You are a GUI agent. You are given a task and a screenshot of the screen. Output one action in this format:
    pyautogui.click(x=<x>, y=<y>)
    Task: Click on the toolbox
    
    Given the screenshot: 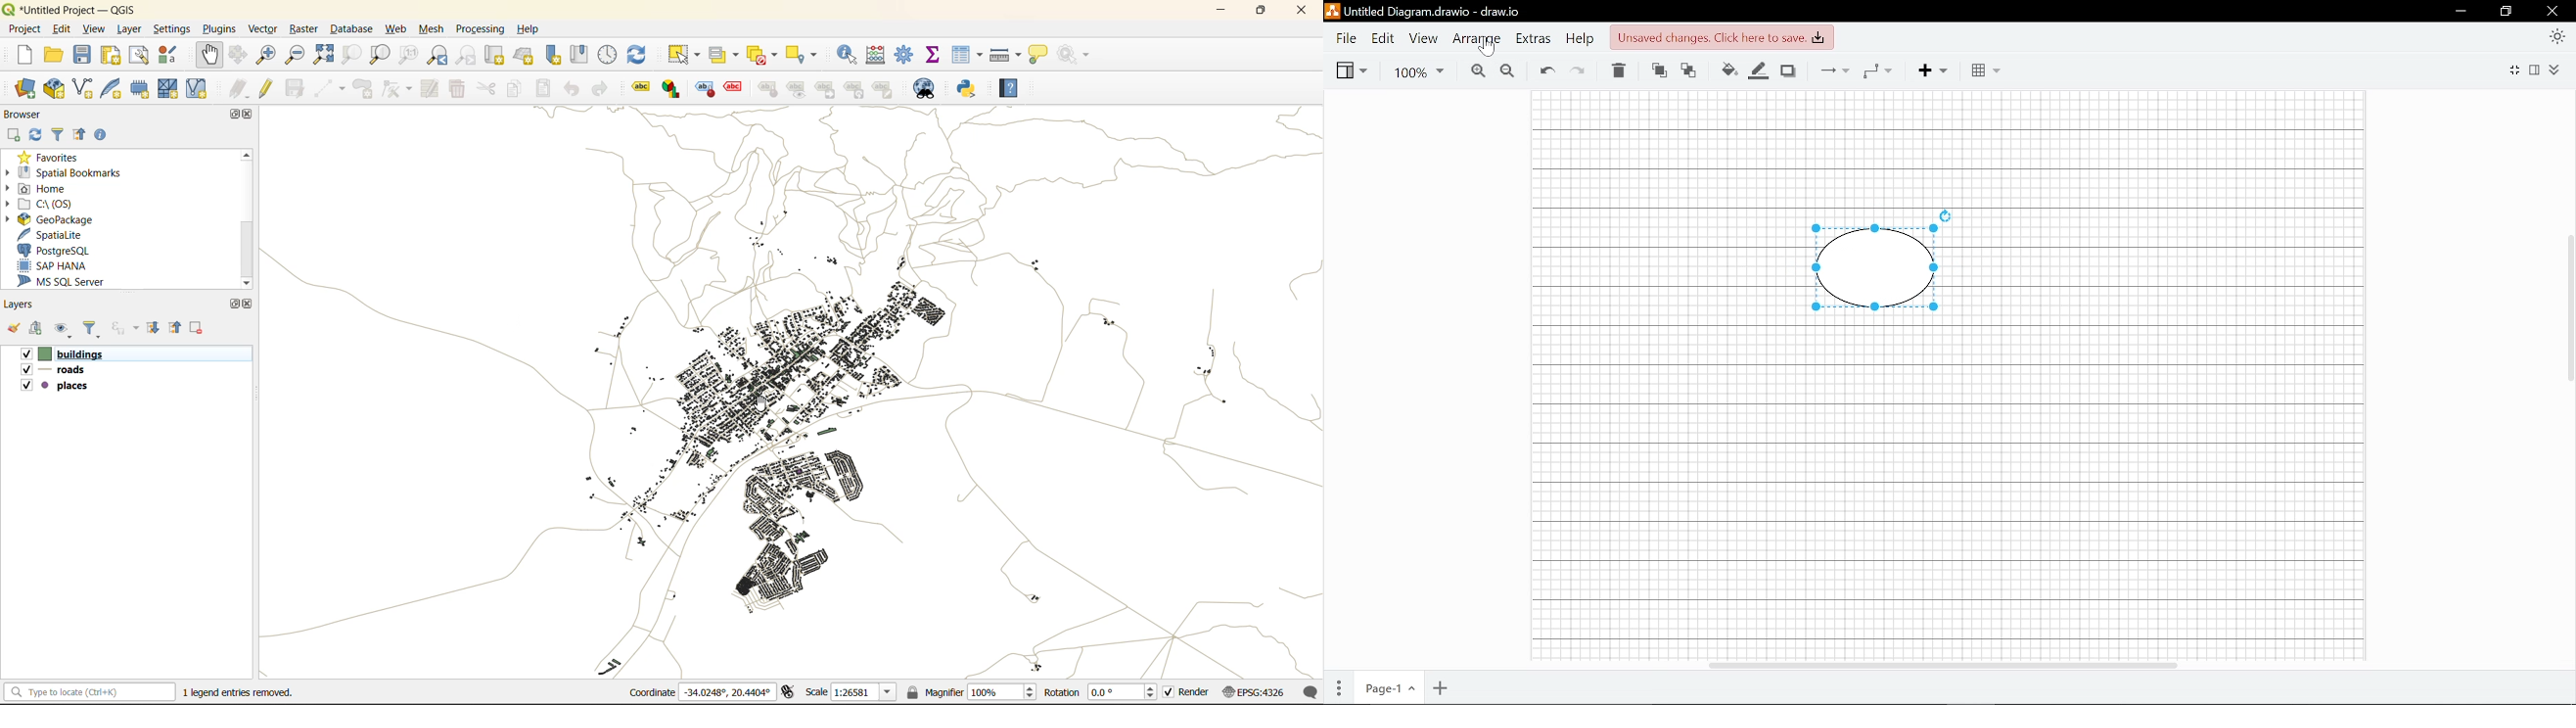 What is the action you would take?
    pyautogui.click(x=906, y=54)
    